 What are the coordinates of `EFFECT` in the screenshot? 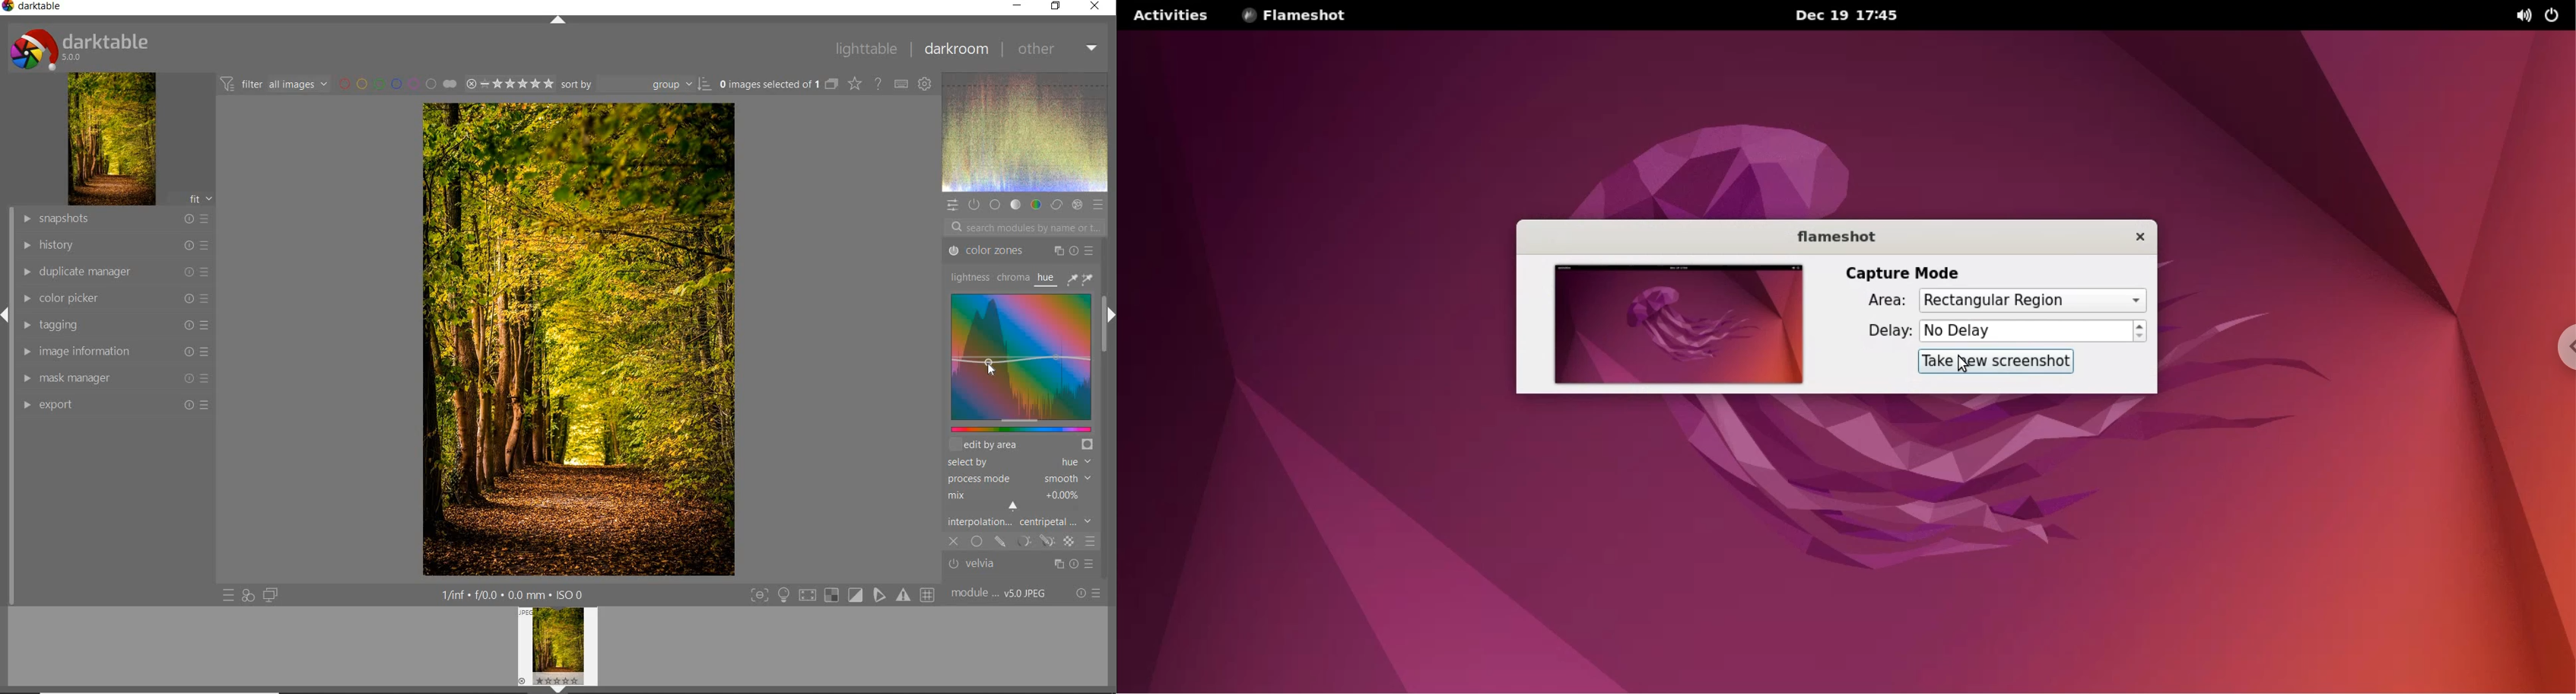 It's located at (1077, 204).